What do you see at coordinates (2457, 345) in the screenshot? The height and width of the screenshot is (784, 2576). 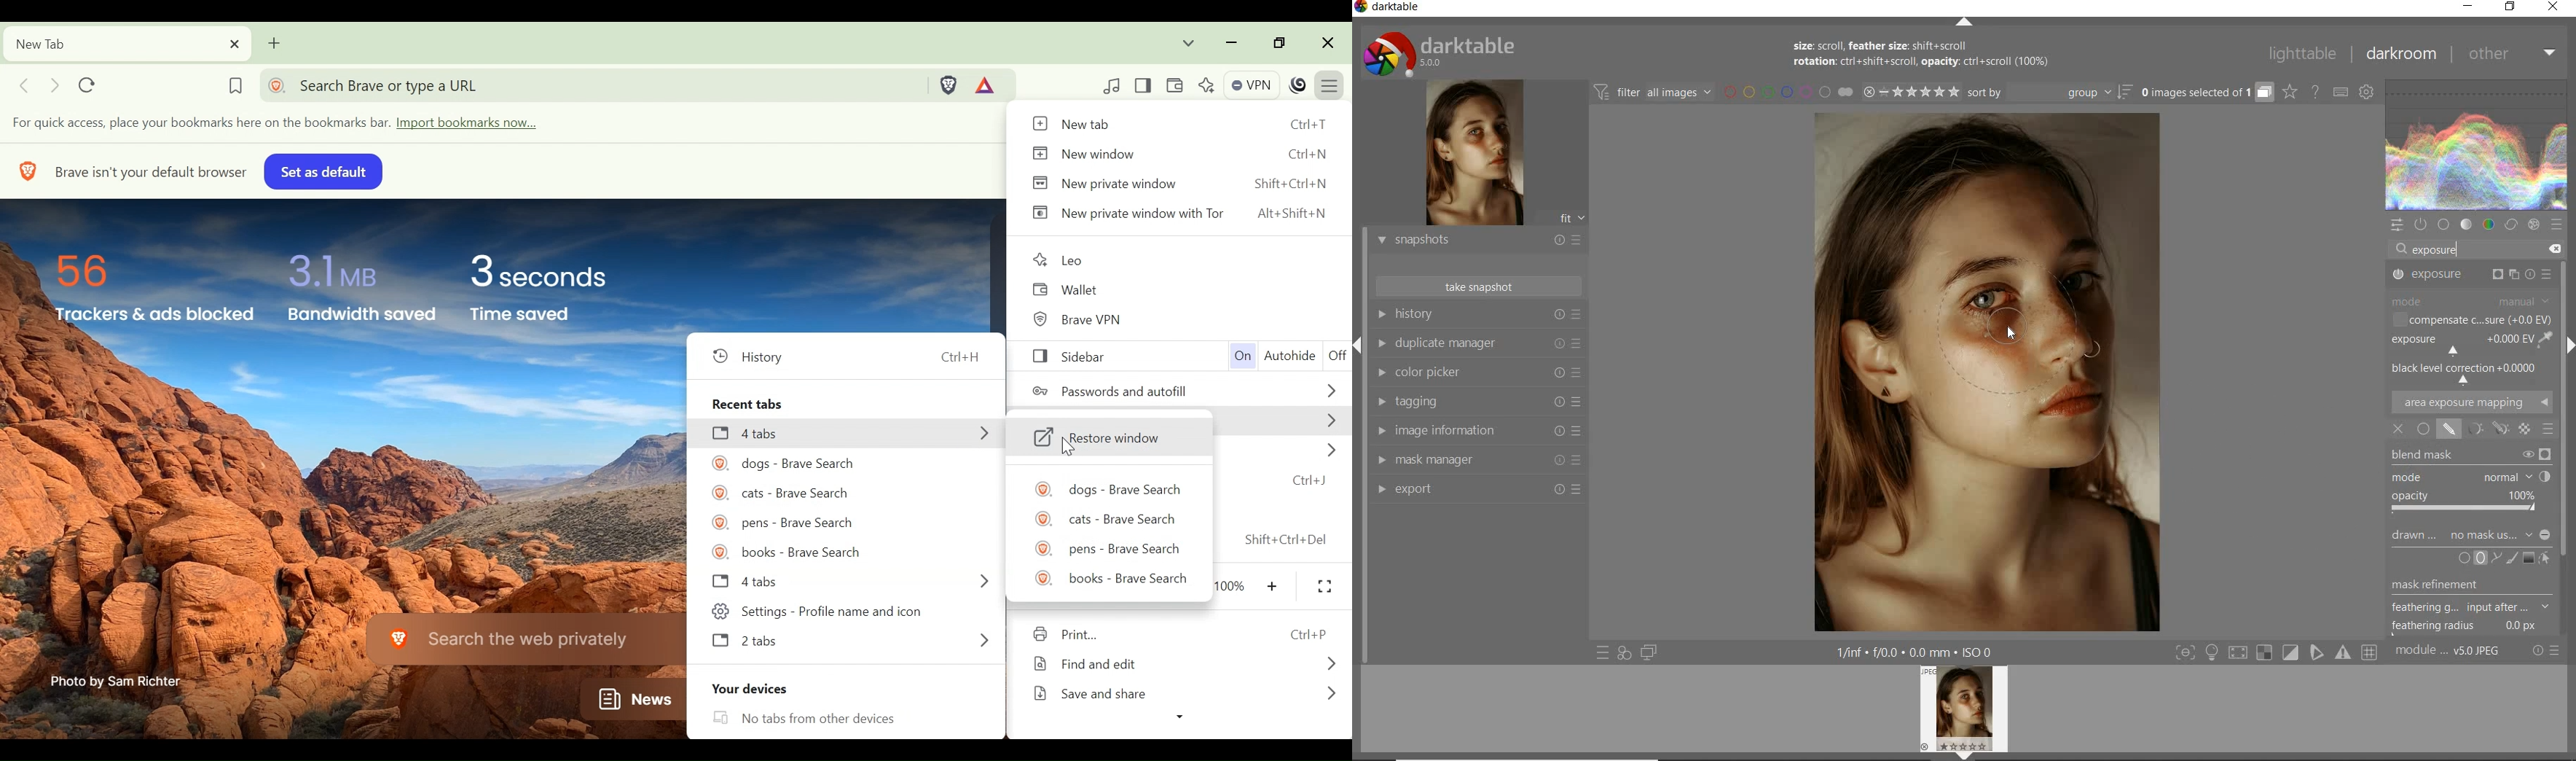 I see `EXPOSURE` at bounding box center [2457, 345].